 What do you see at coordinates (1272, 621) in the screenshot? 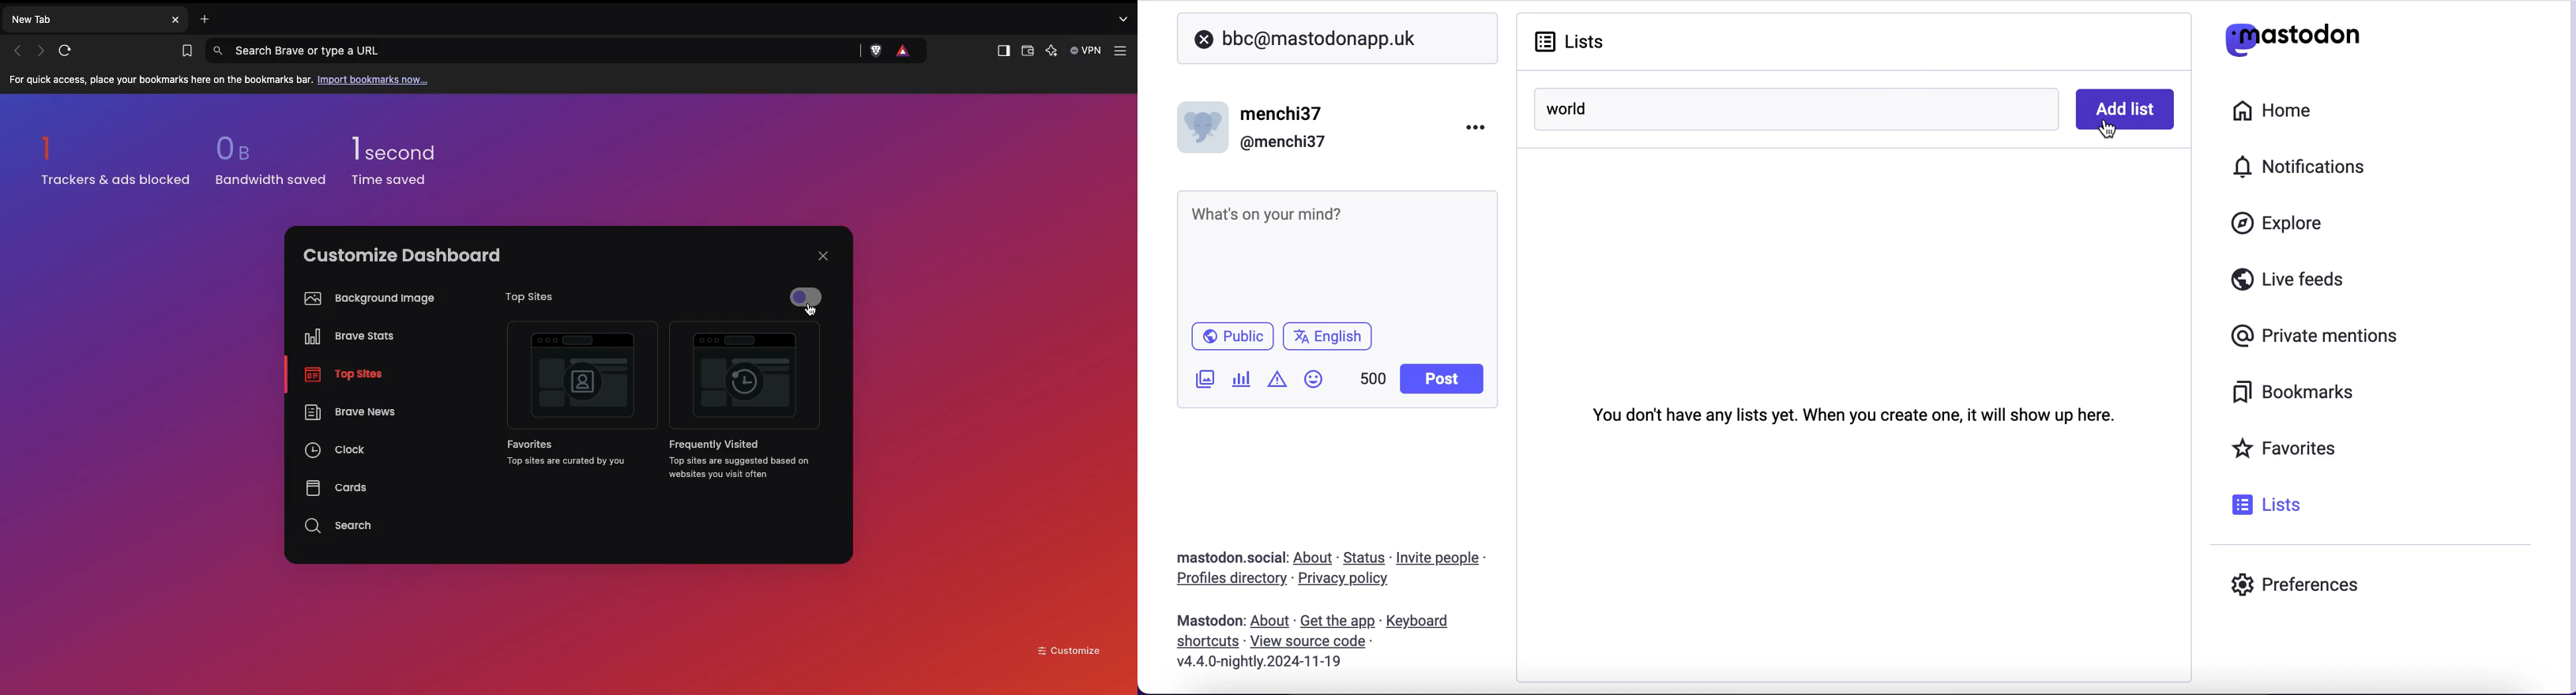
I see `about` at bounding box center [1272, 621].